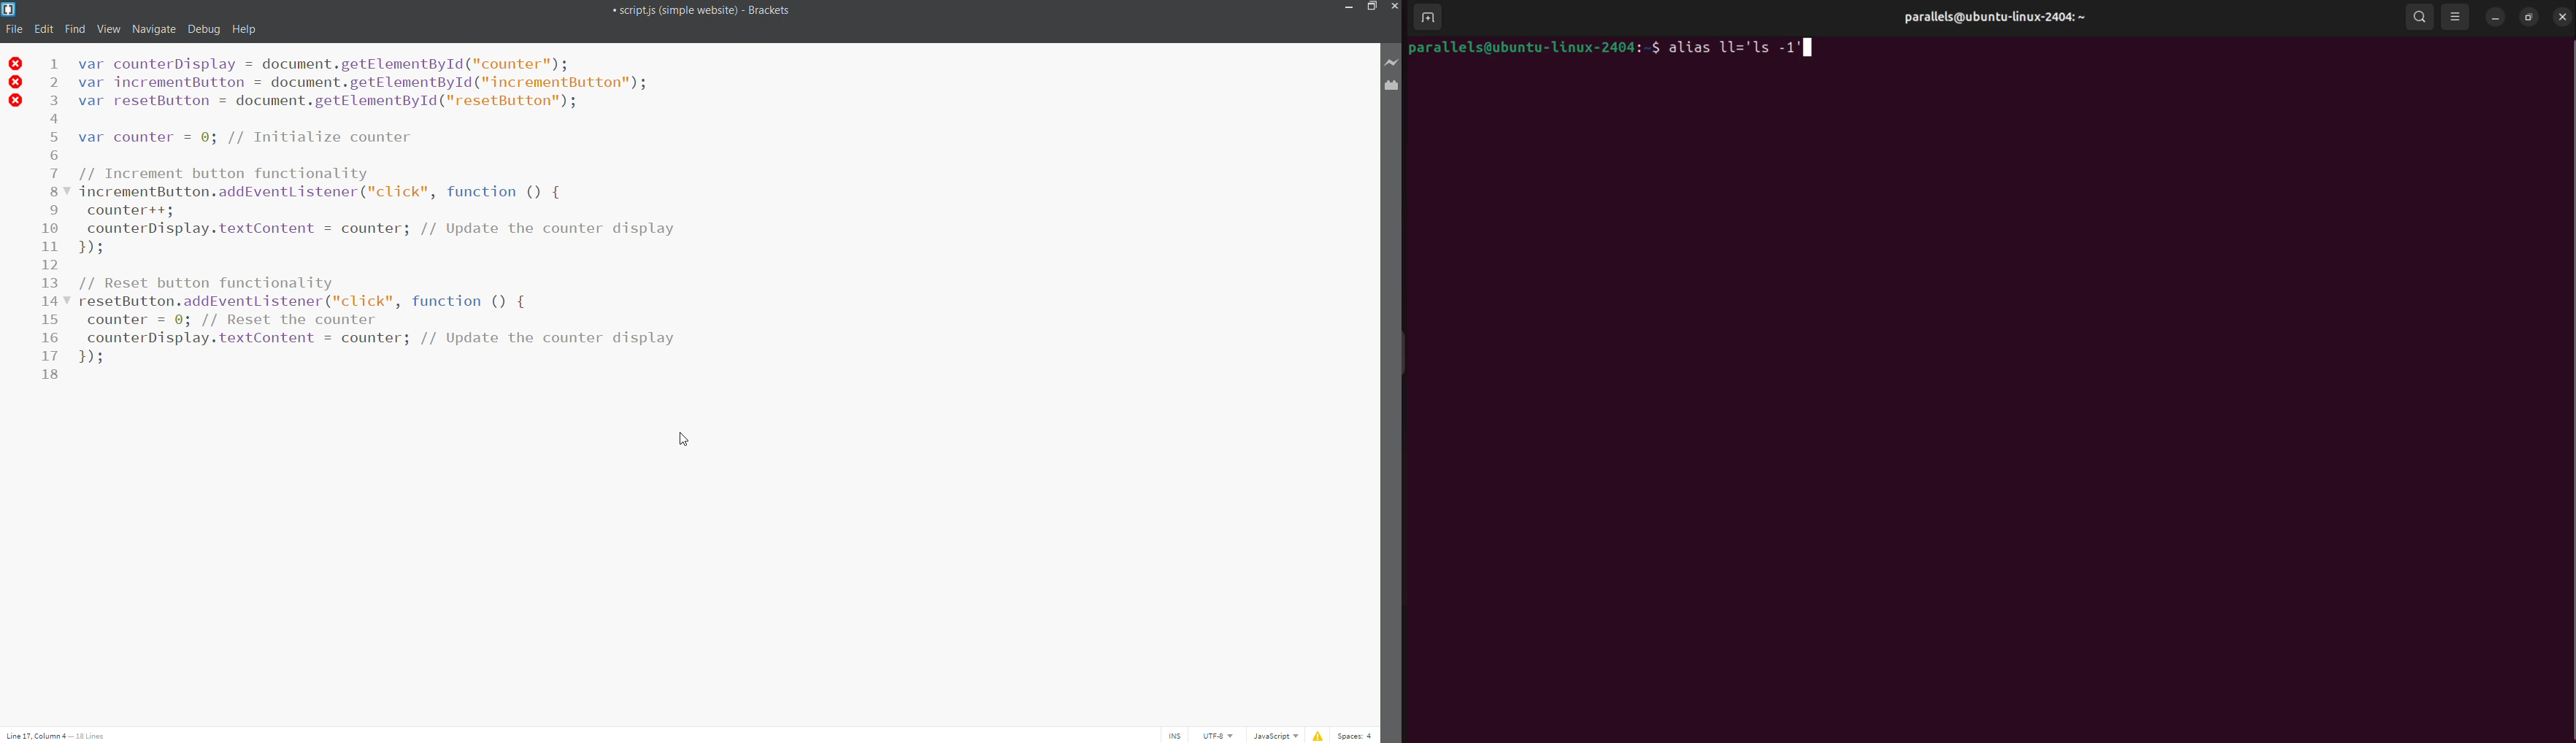  What do you see at coordinates (1427, 18) in the screenshot?
I see `add terminal` at bounding box center [1427, 18].